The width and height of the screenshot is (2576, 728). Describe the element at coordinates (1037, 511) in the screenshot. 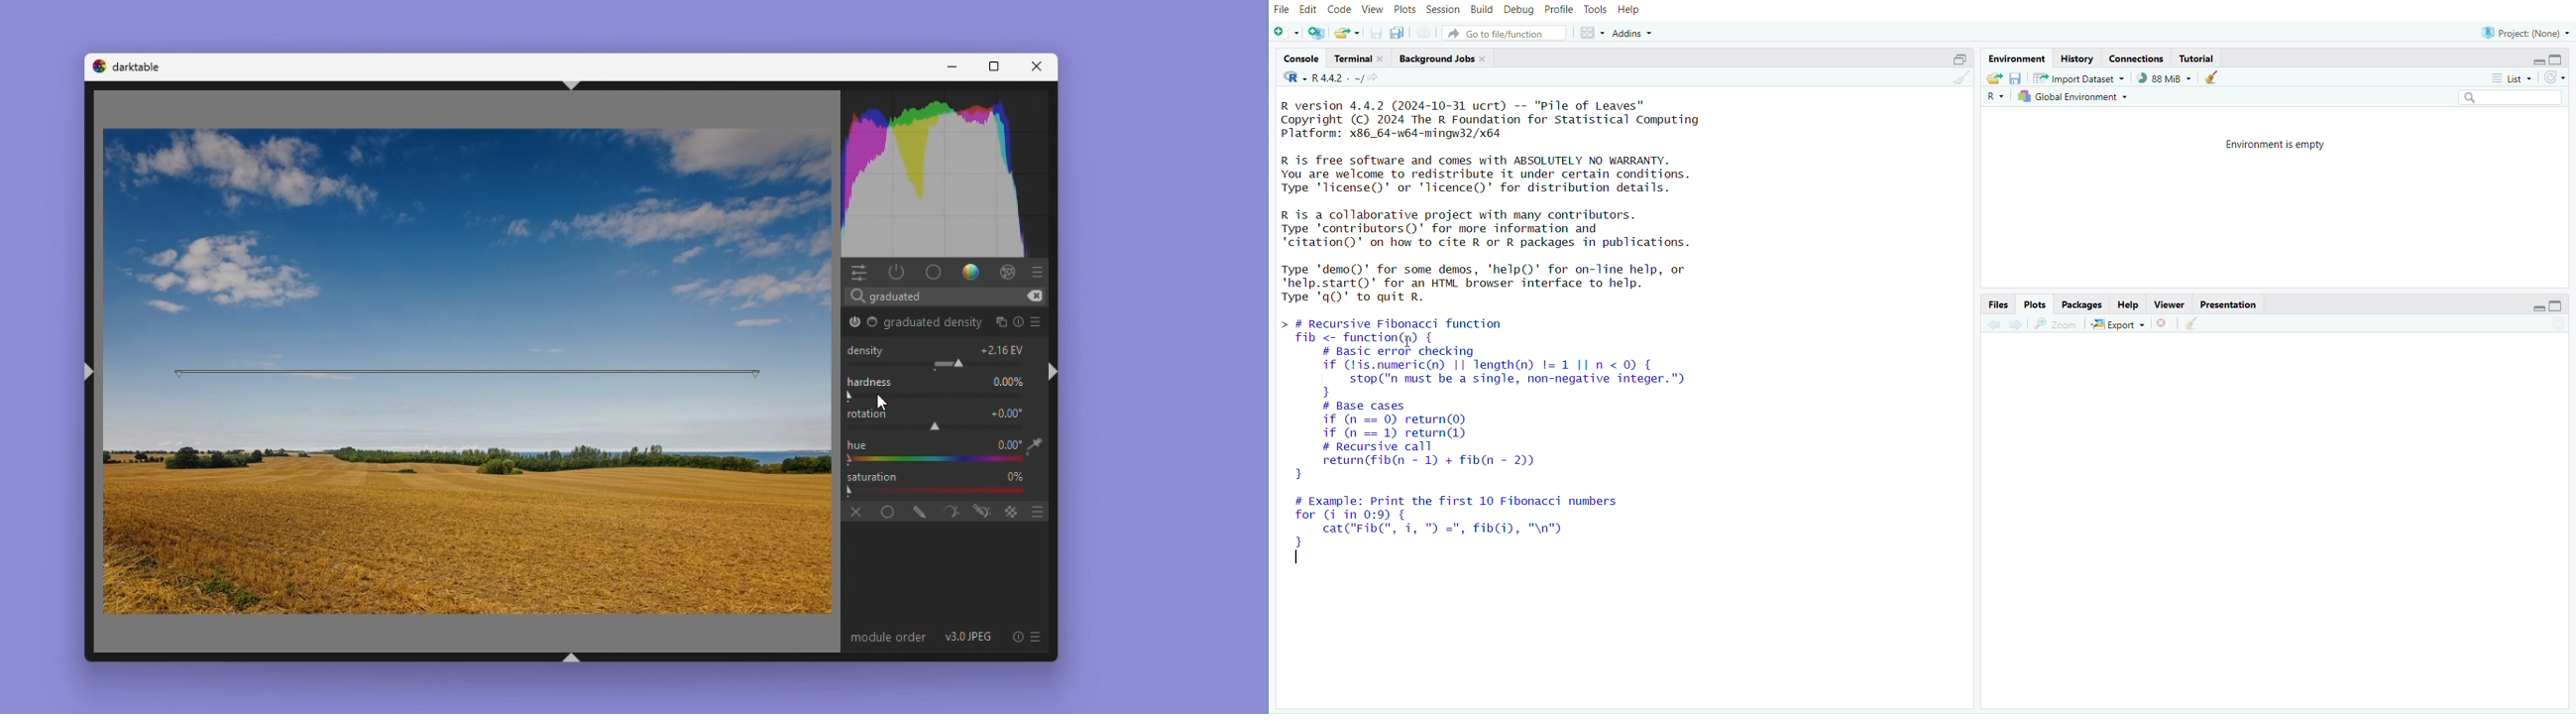

I see `blending options` at that location.